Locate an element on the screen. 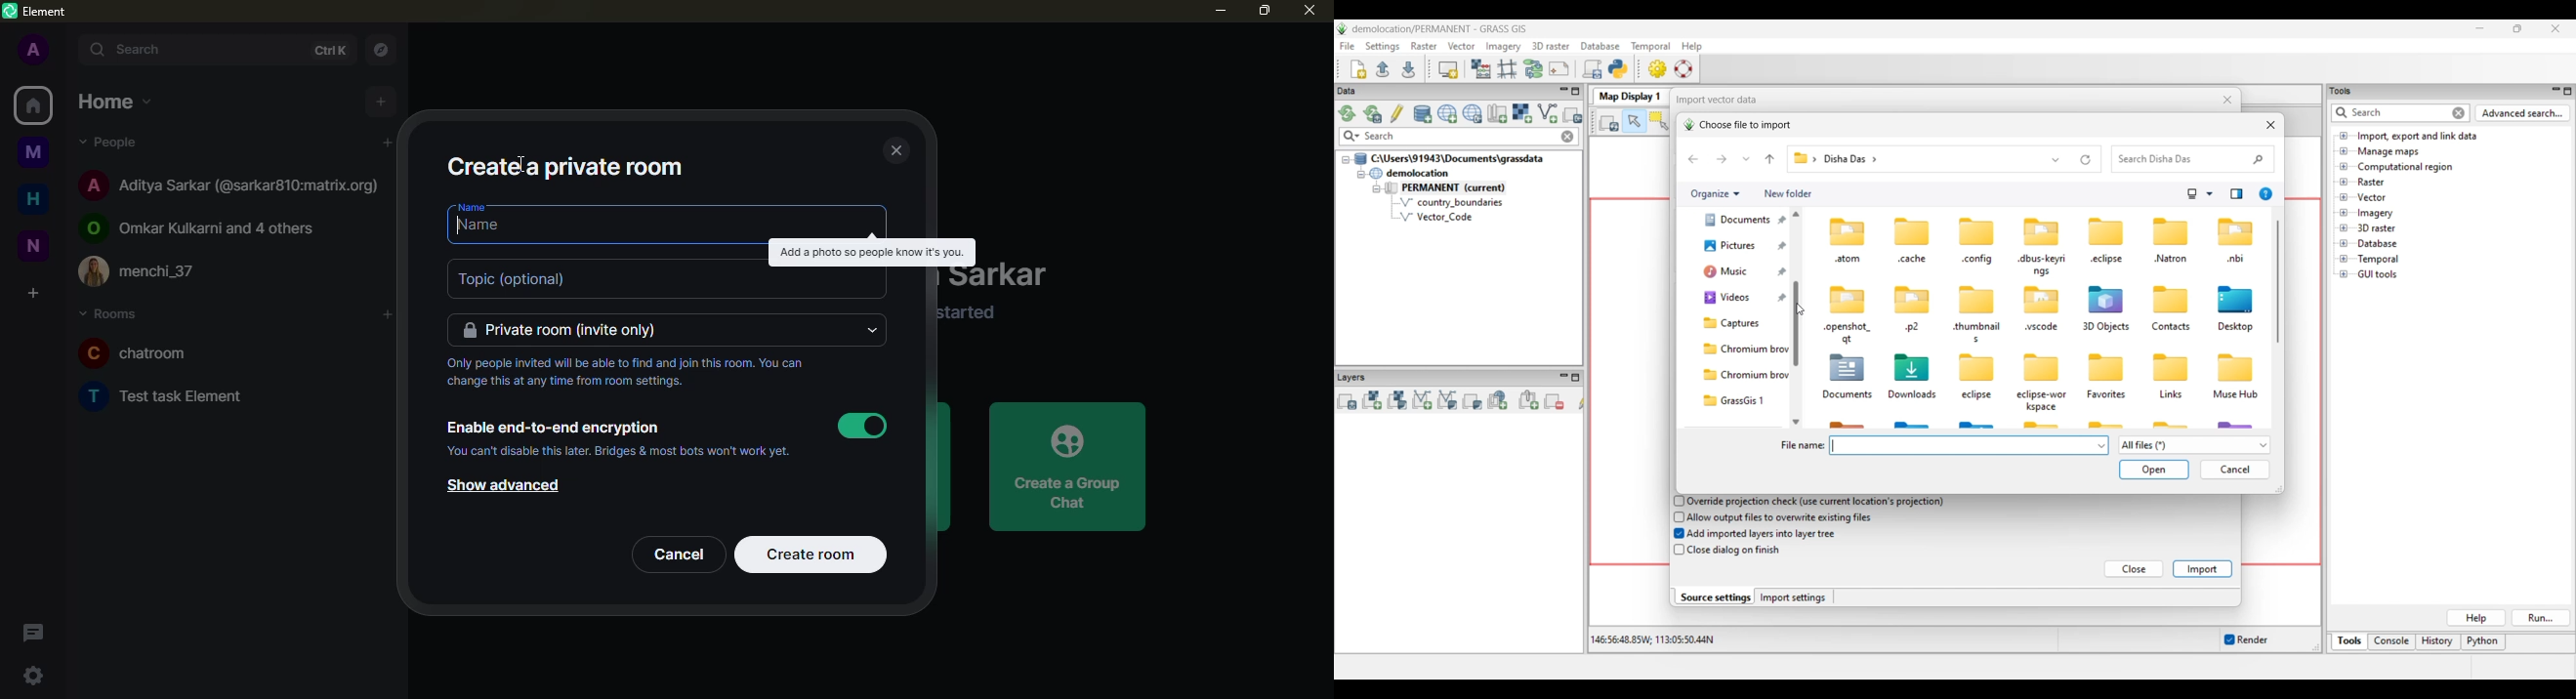 This screenshot has width=2576, height=700. glitch is located at coordinates (871, 253).